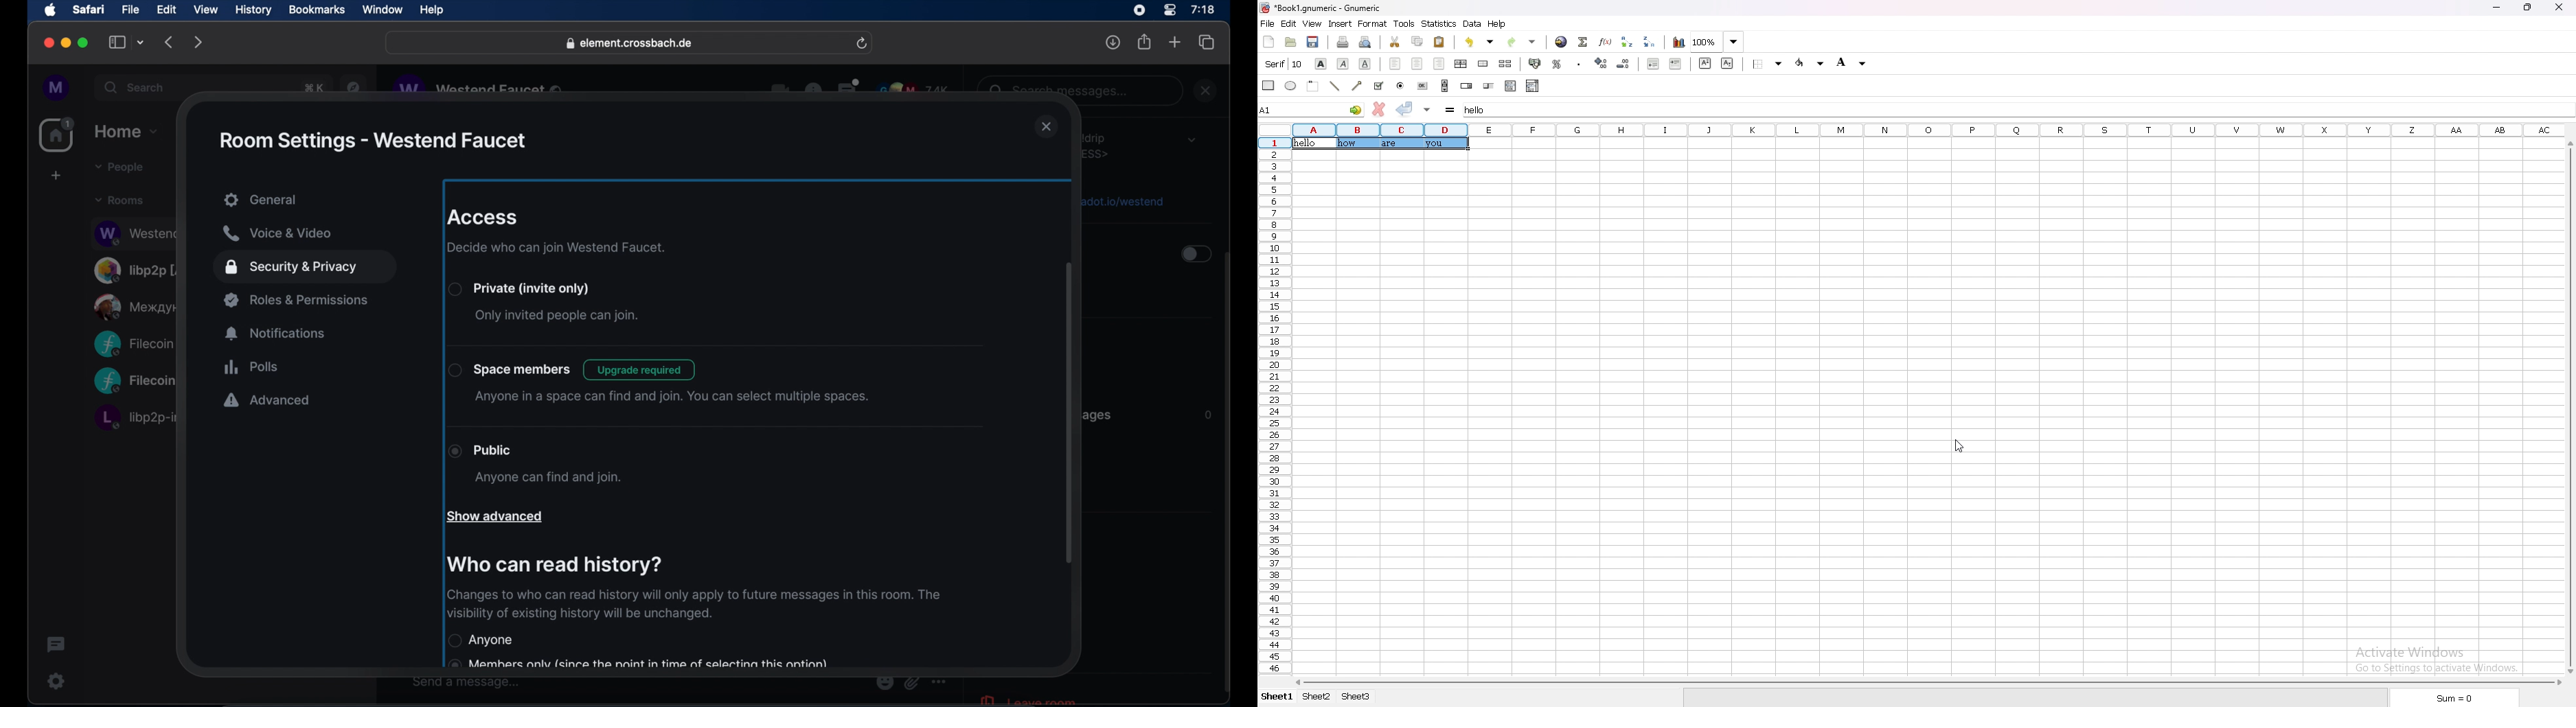 Image resolution: width=2576 pixels, height=728 pixels. What do you see at coordinates (1345, 41) in the screenshot?
I see `print` at bounding box center [1345, 41].